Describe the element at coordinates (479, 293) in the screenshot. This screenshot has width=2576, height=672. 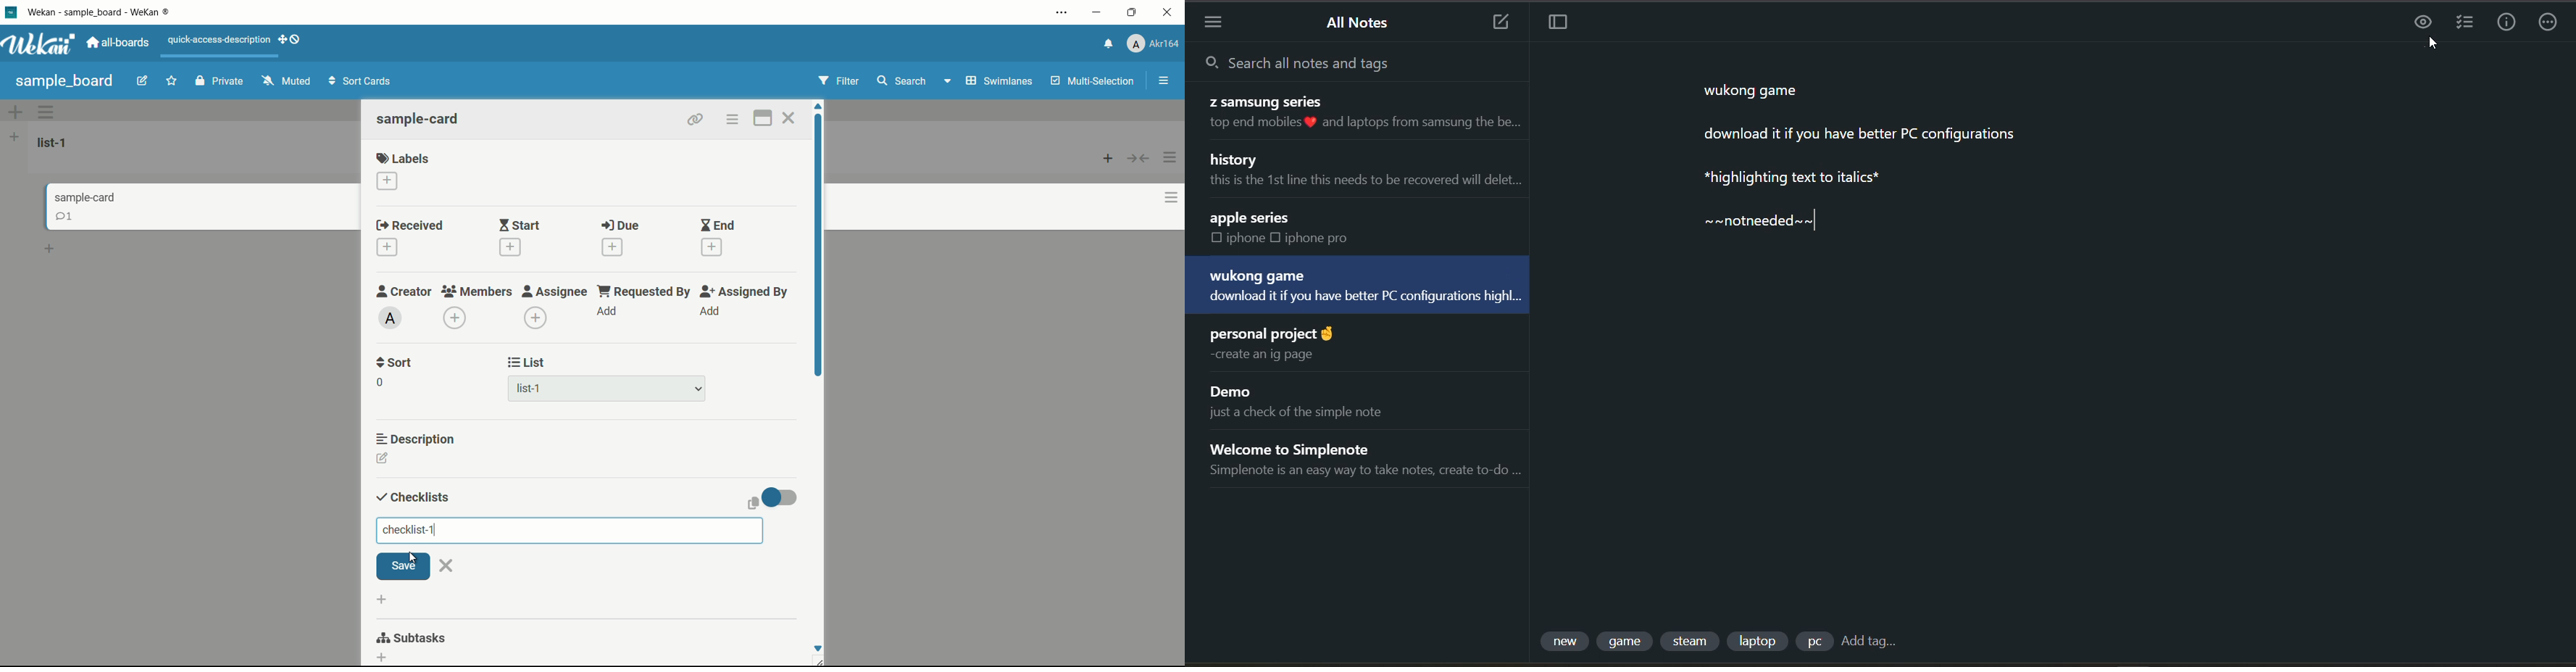
I see `members` at that location.